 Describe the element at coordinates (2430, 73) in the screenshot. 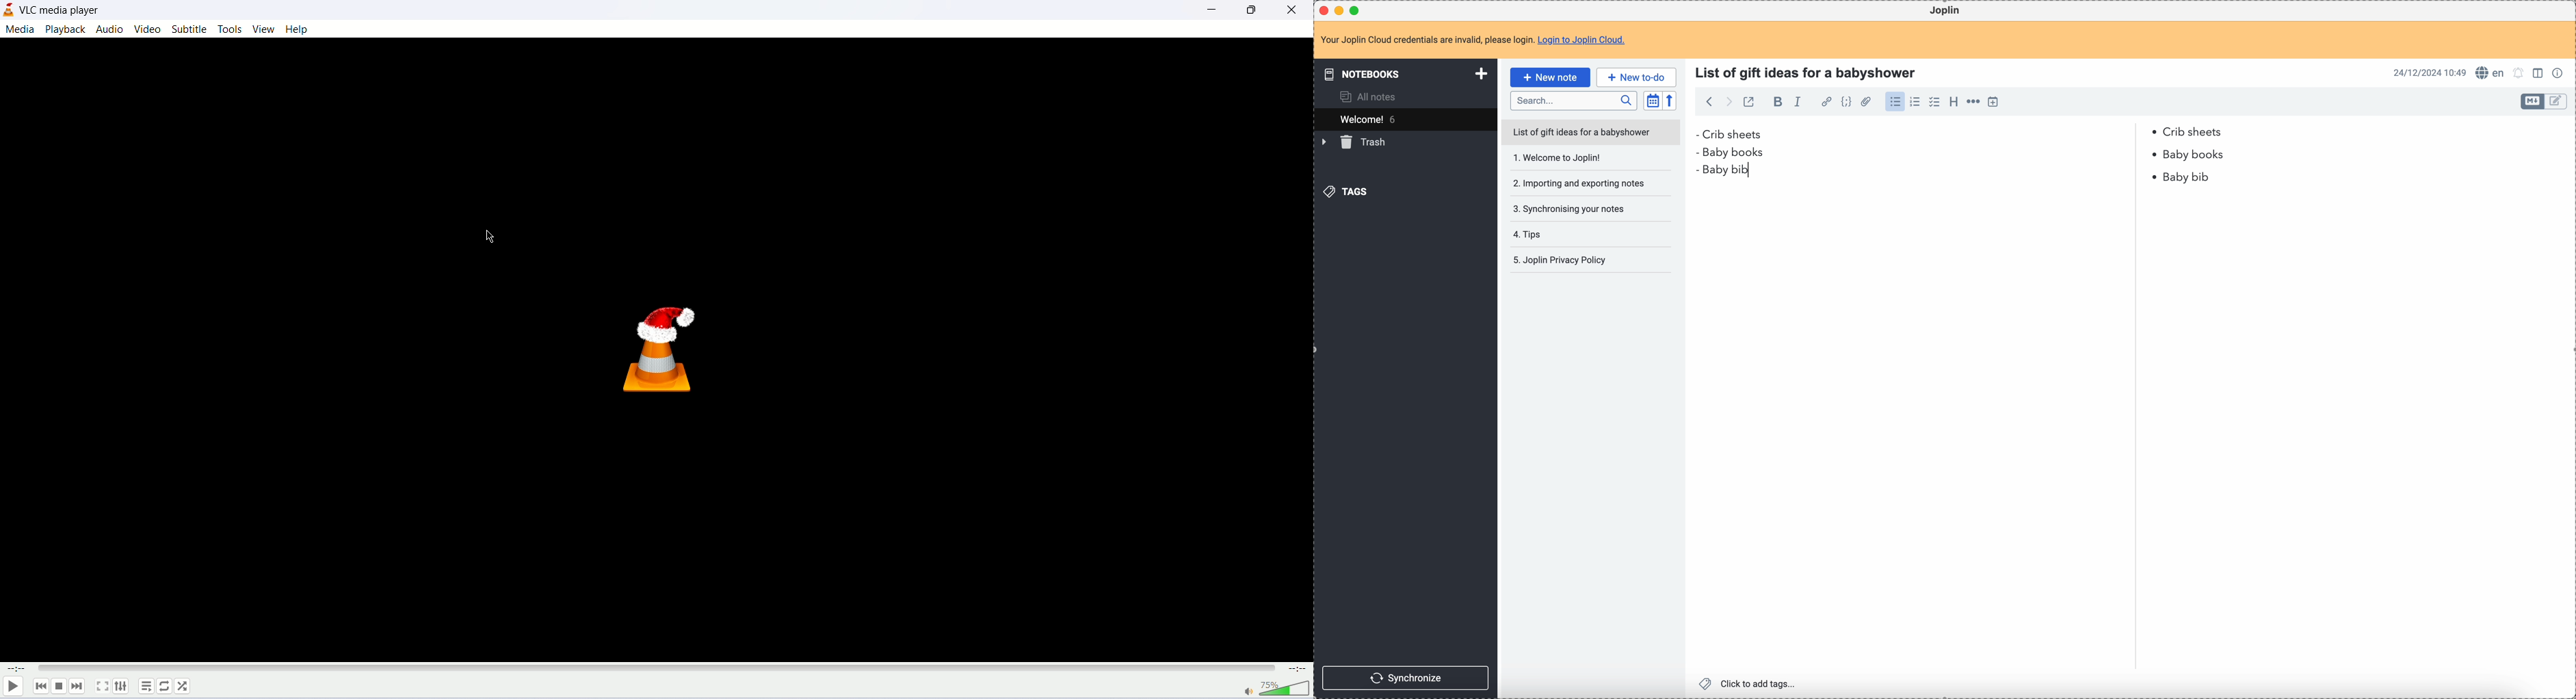

I see `date and hour` at that location.